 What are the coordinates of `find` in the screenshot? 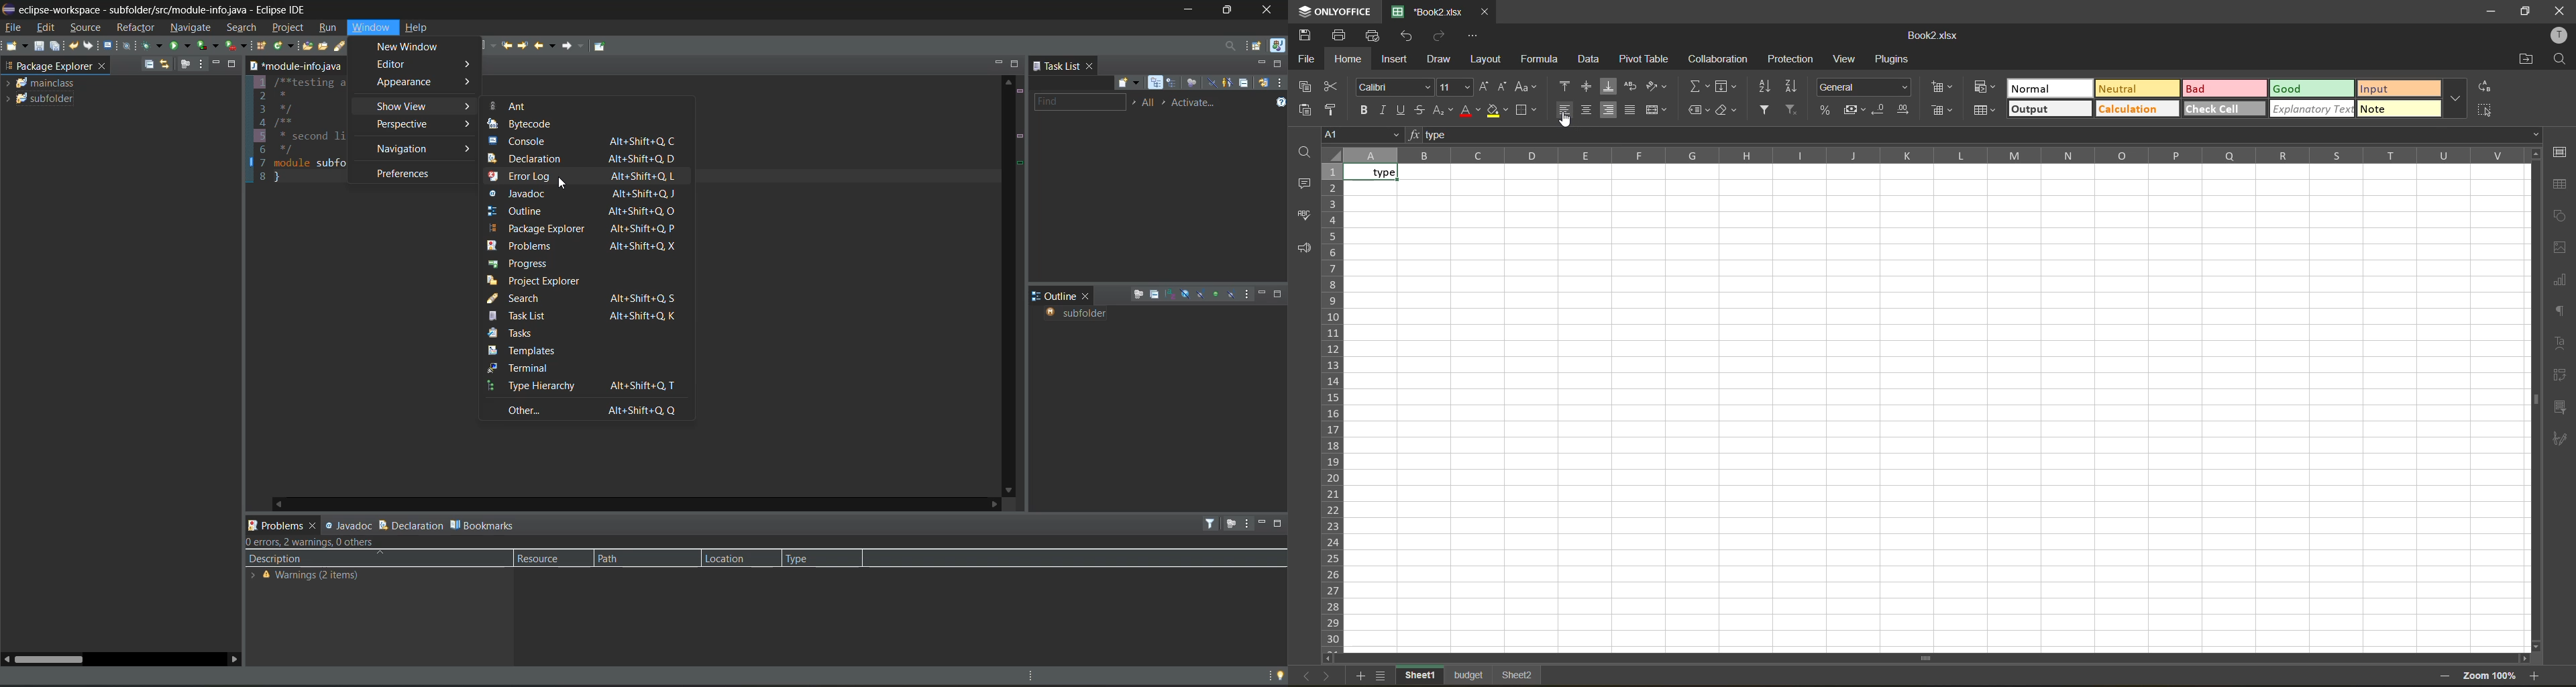 It's located at (2560, 58).